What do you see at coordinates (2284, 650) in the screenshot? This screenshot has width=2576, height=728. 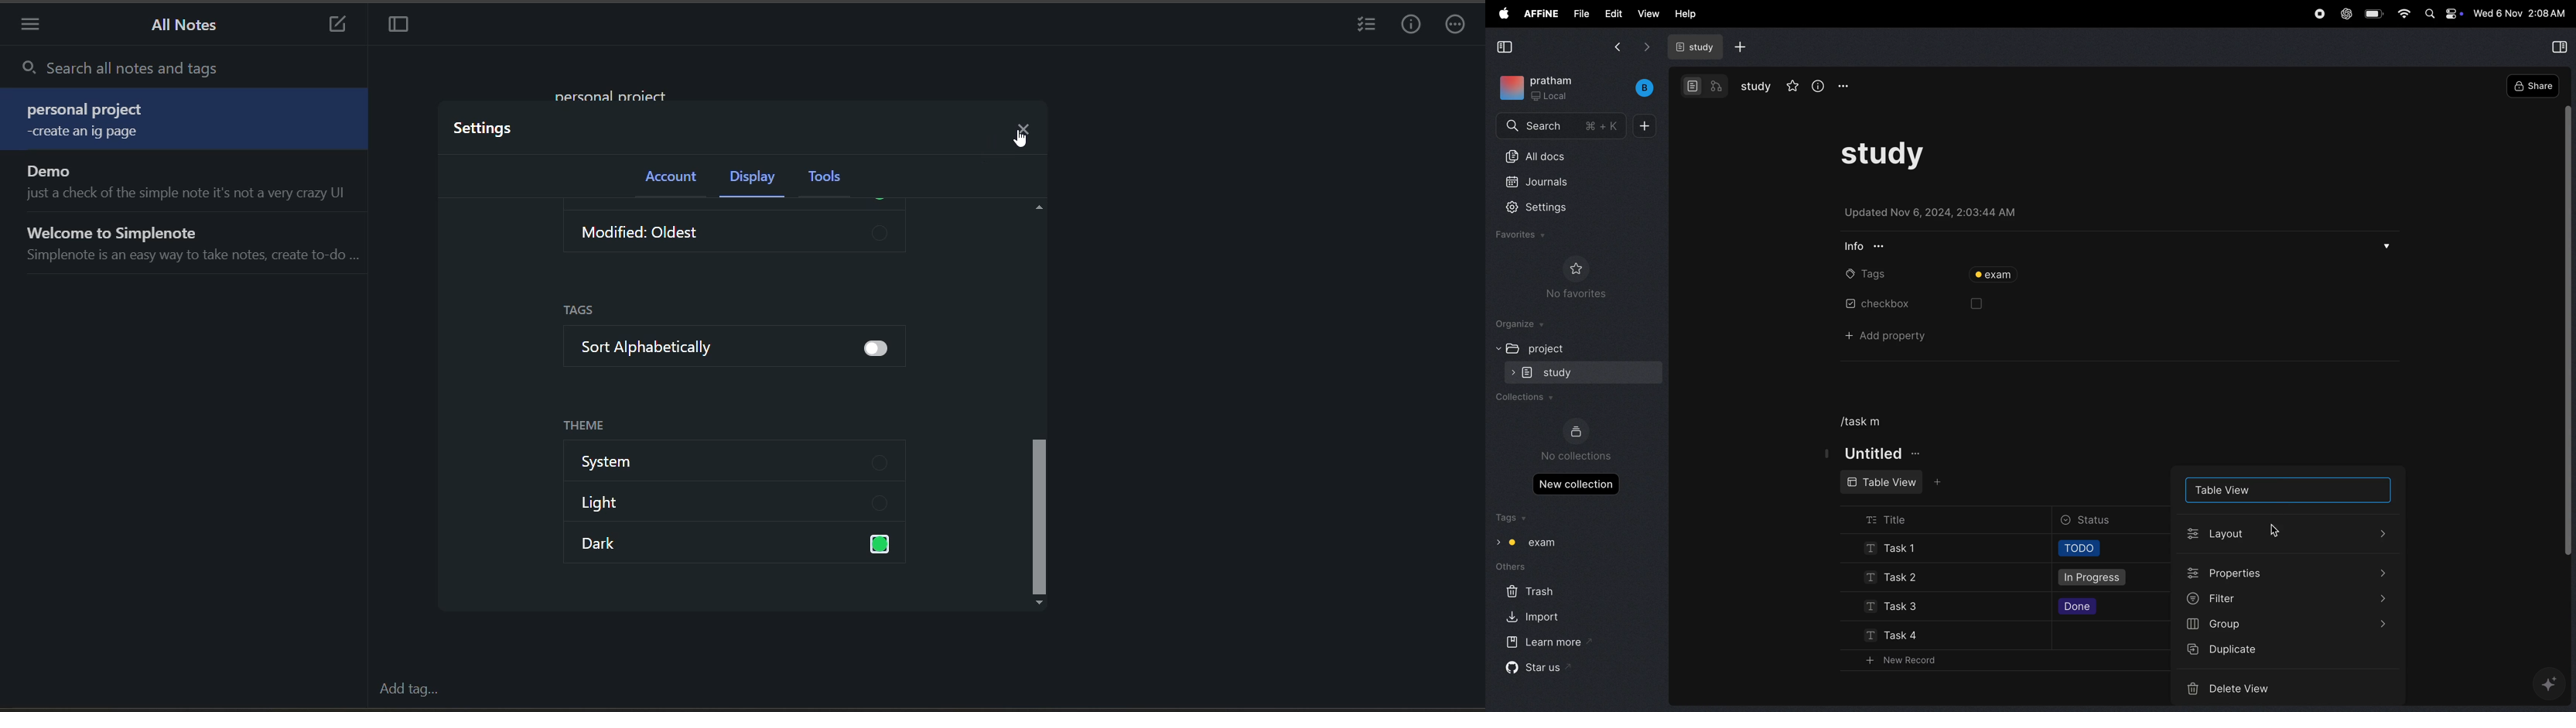 I see `duplicate` at bounding box center [2284, 650].